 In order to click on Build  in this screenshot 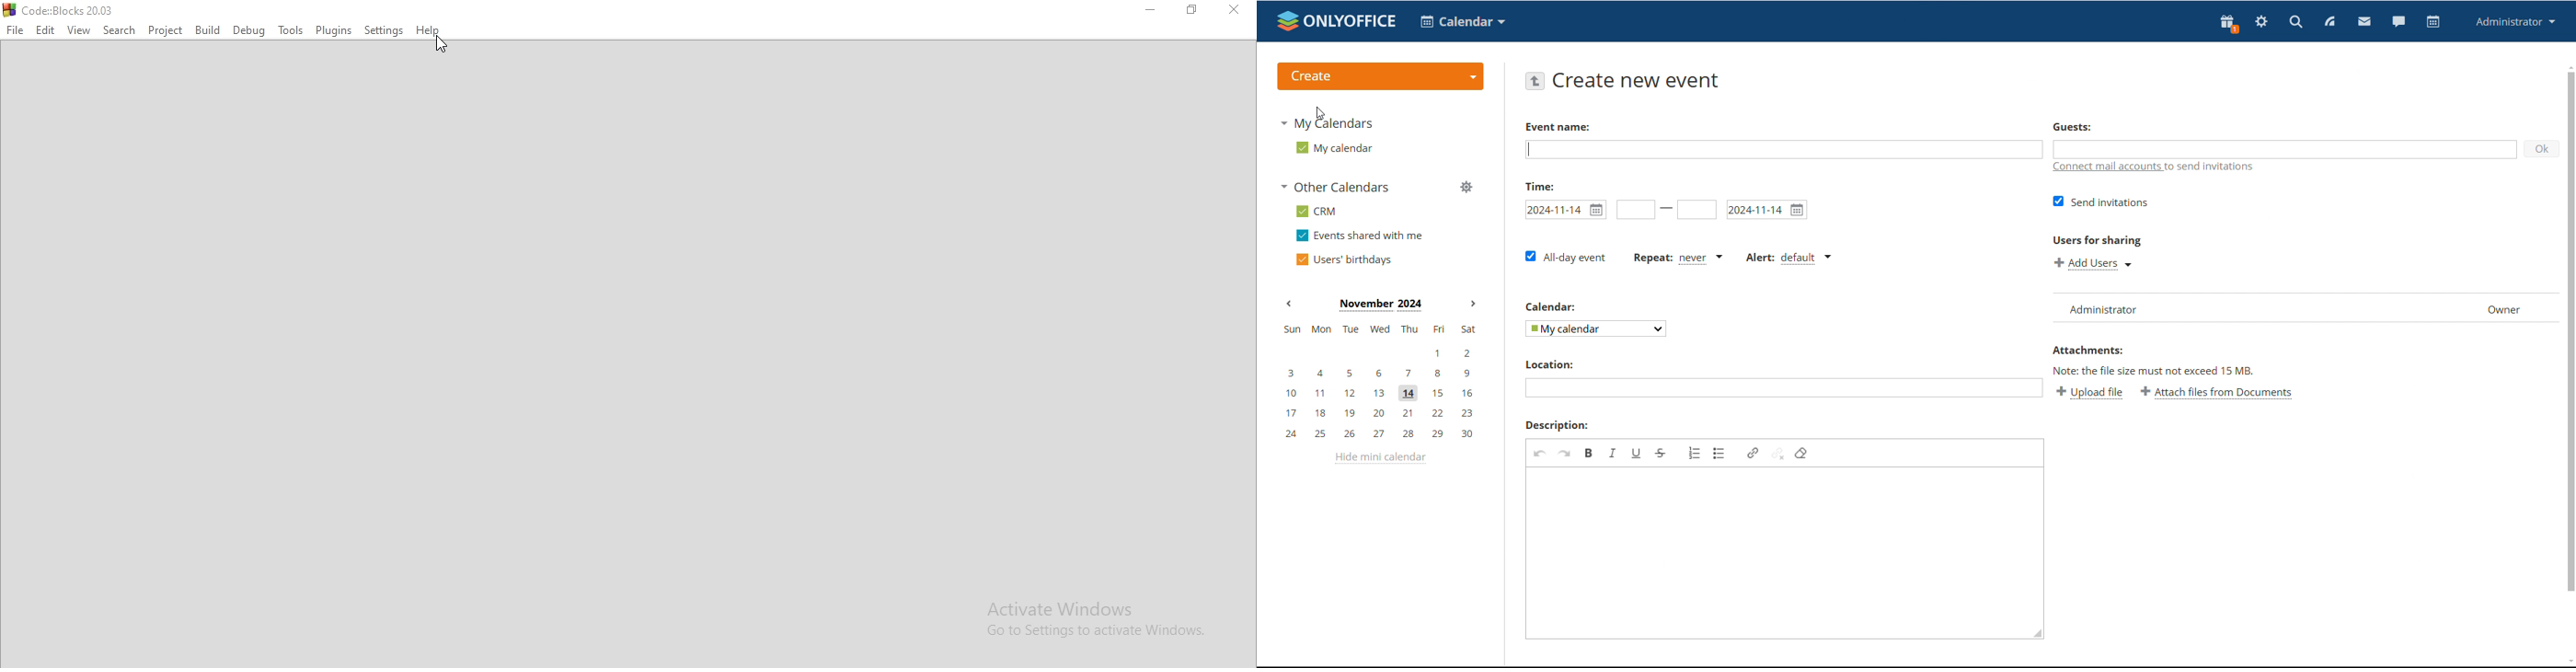, I will do `click(207, 30)`.